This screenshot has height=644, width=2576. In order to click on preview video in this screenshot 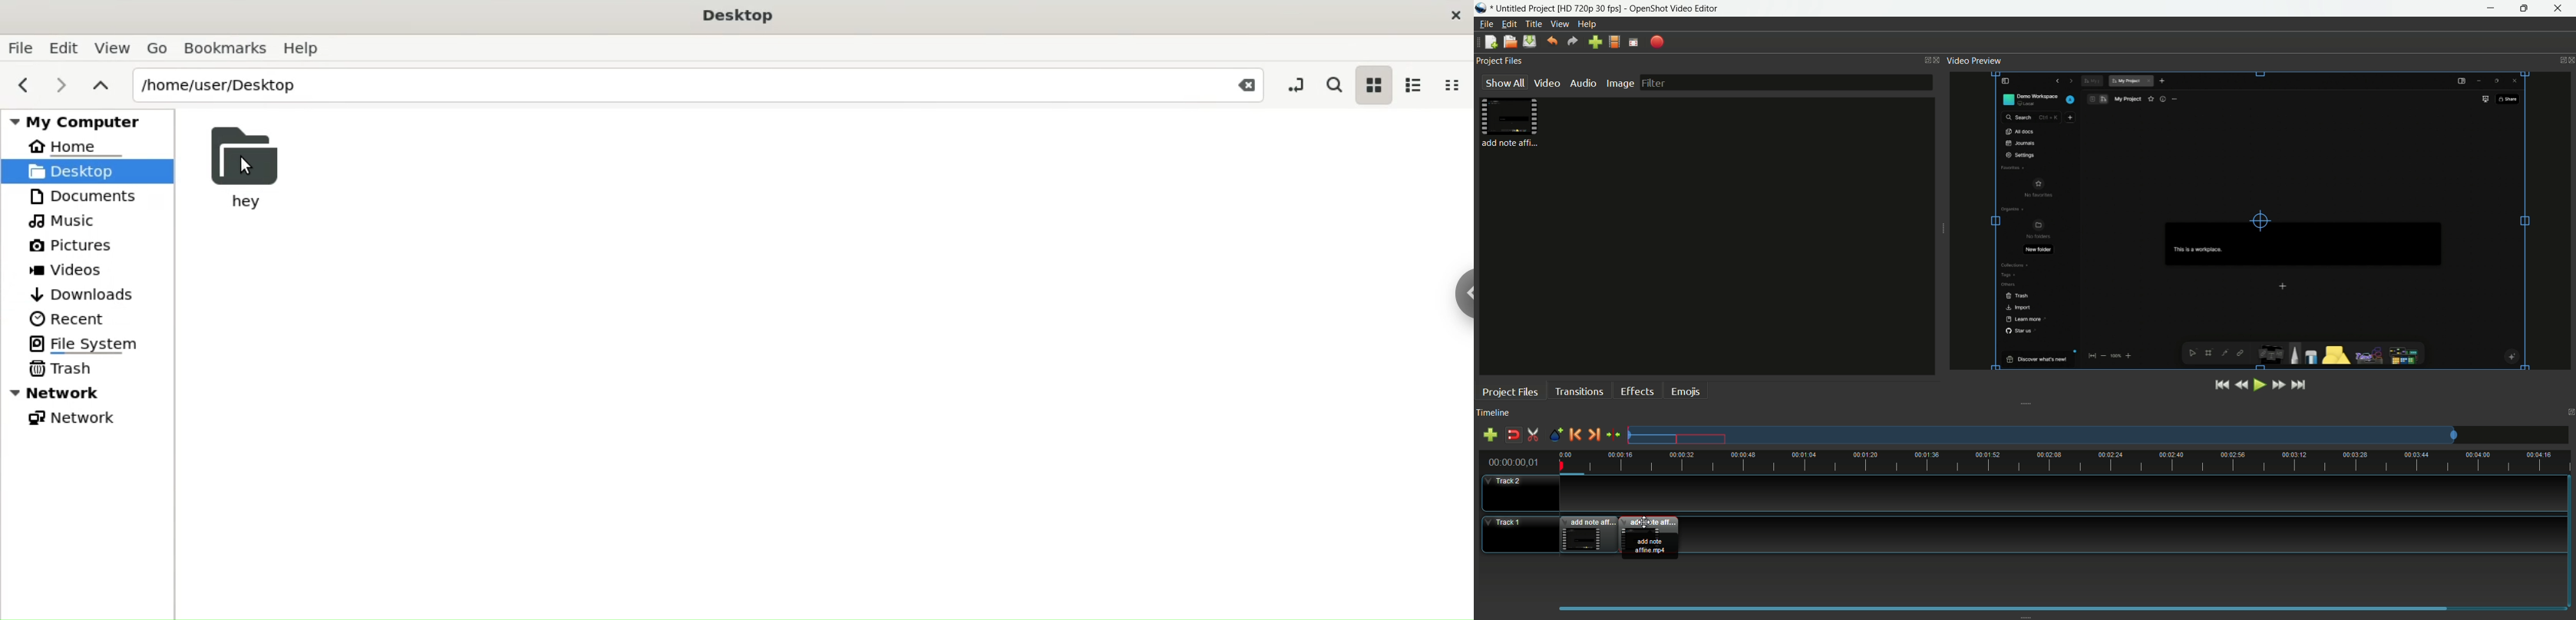, I will do `click(2259, 220)`.